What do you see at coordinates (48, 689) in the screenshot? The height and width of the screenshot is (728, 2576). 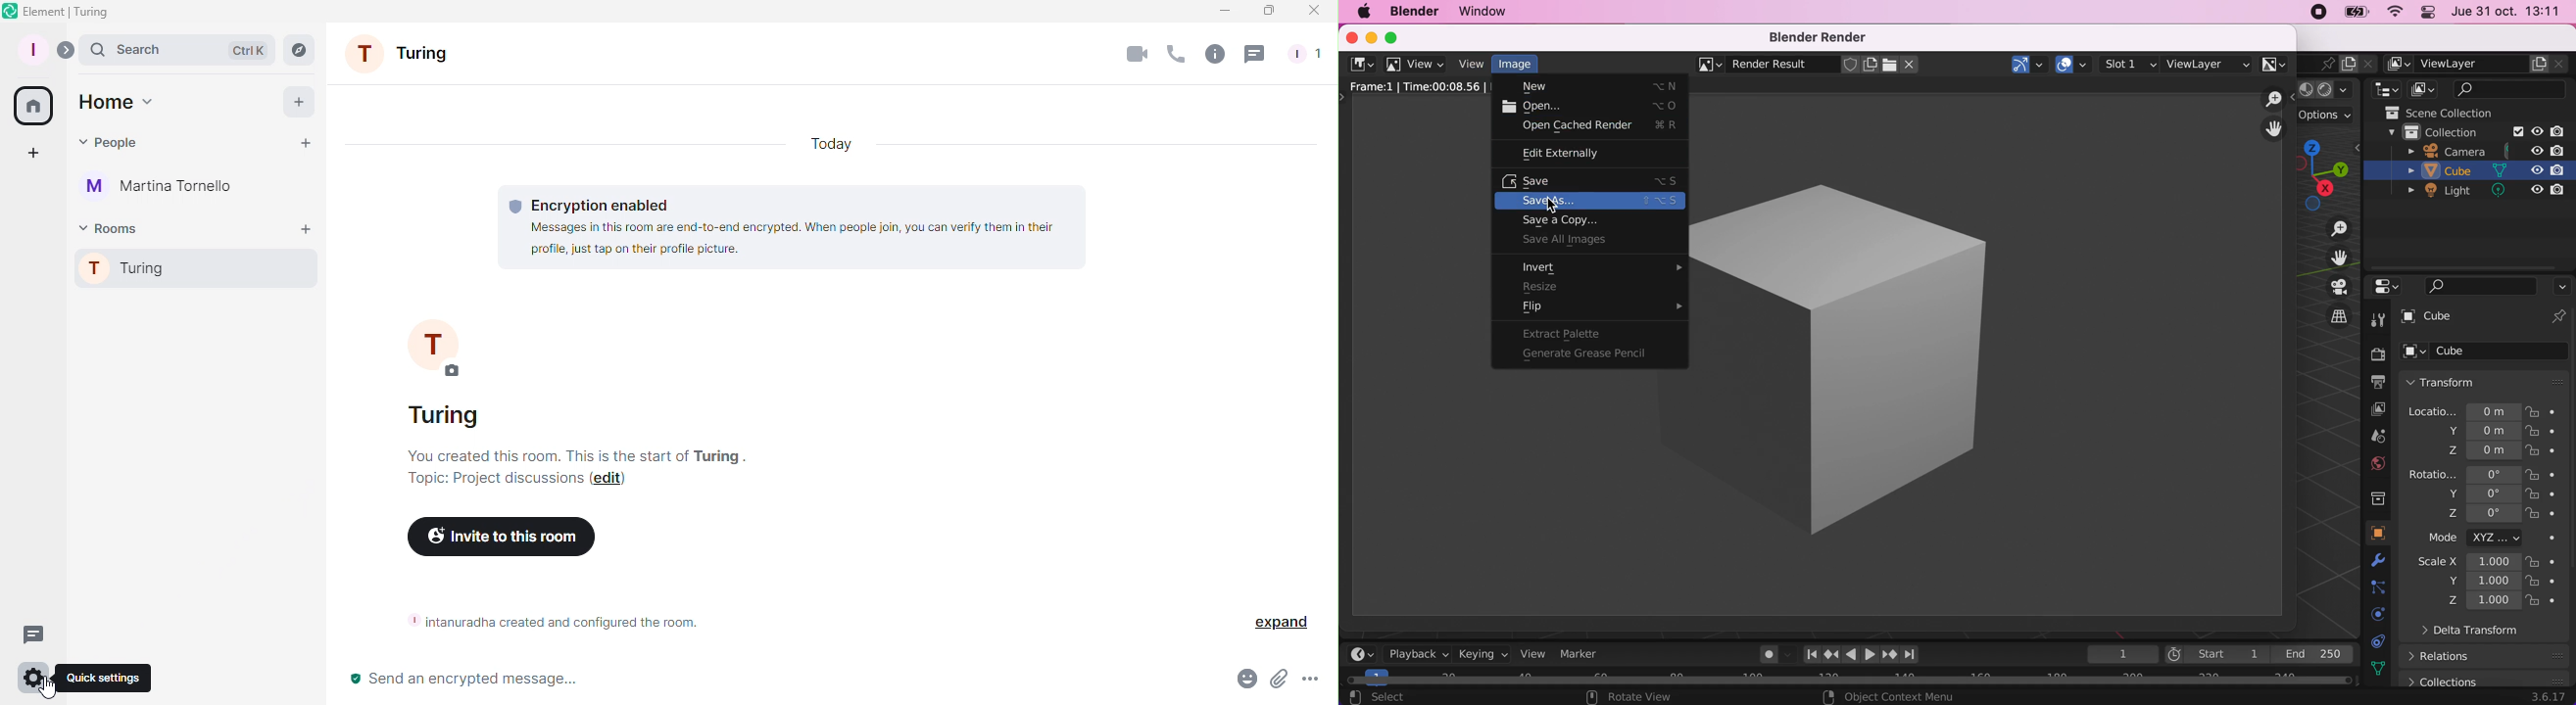 I see `Cursor` at bounding box center [48, 689].